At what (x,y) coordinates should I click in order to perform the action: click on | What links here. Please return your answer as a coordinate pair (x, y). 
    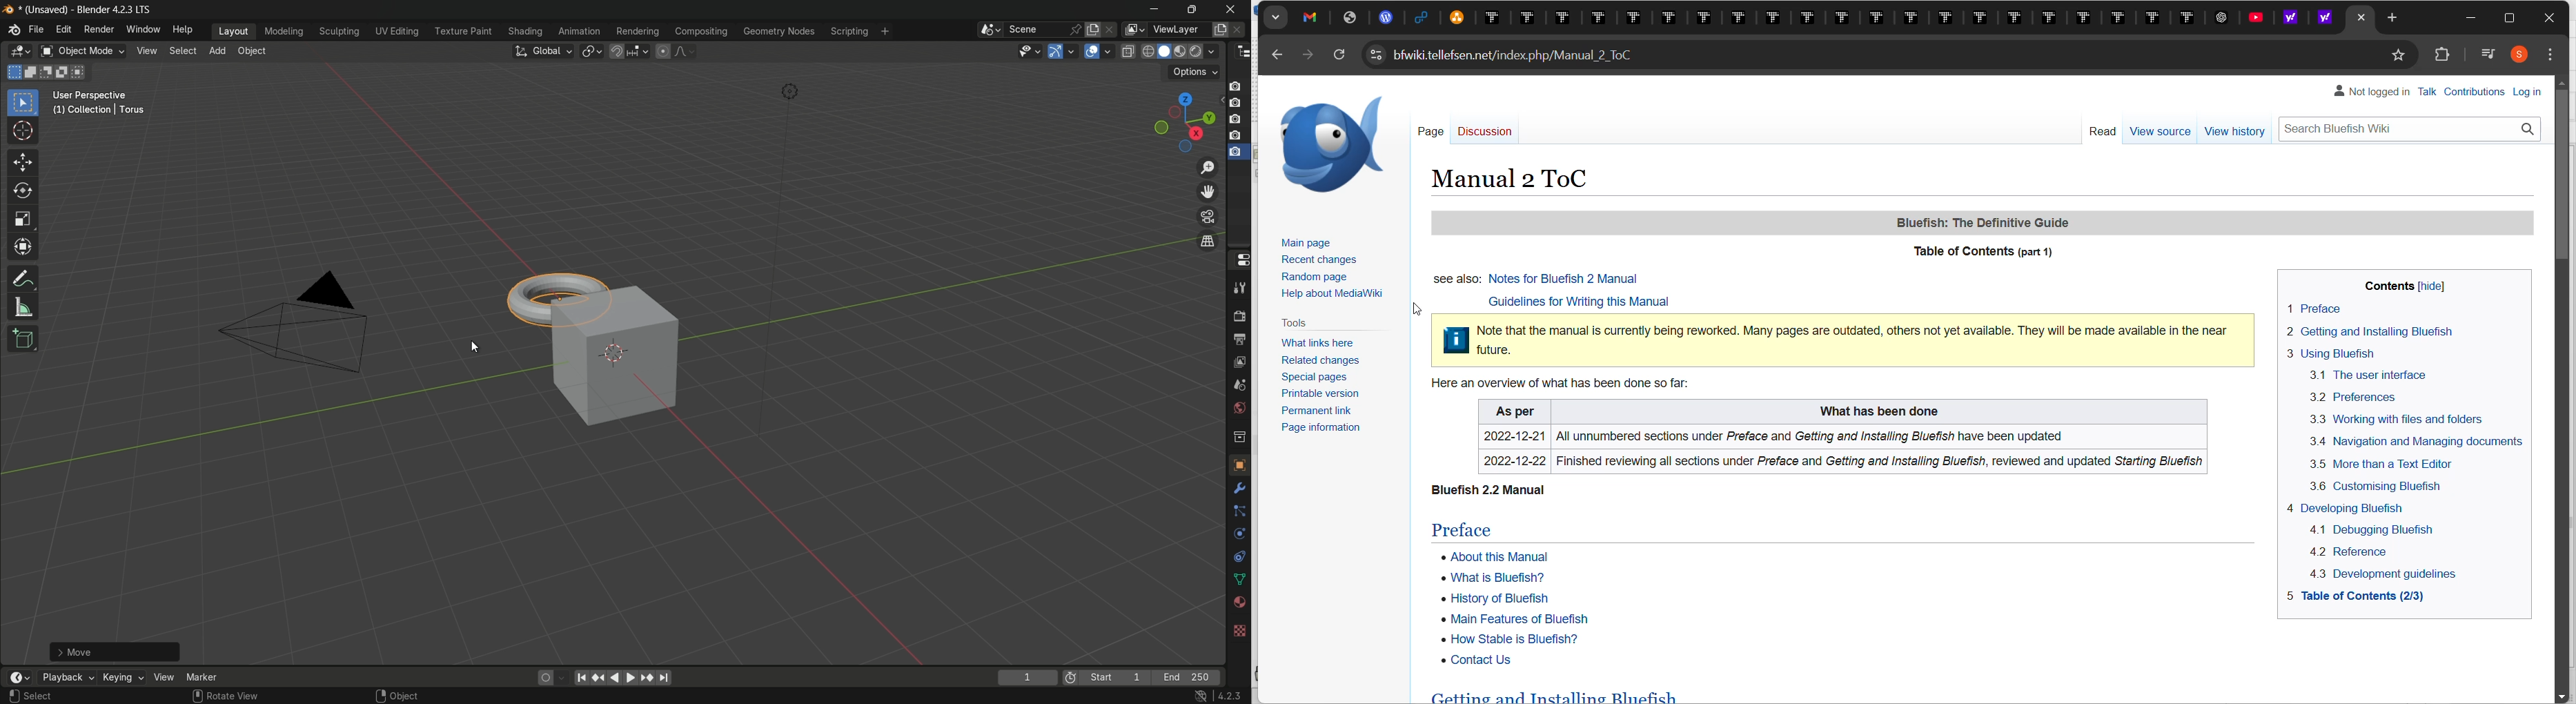
    Looking at the image, I should click on (1310, 341).